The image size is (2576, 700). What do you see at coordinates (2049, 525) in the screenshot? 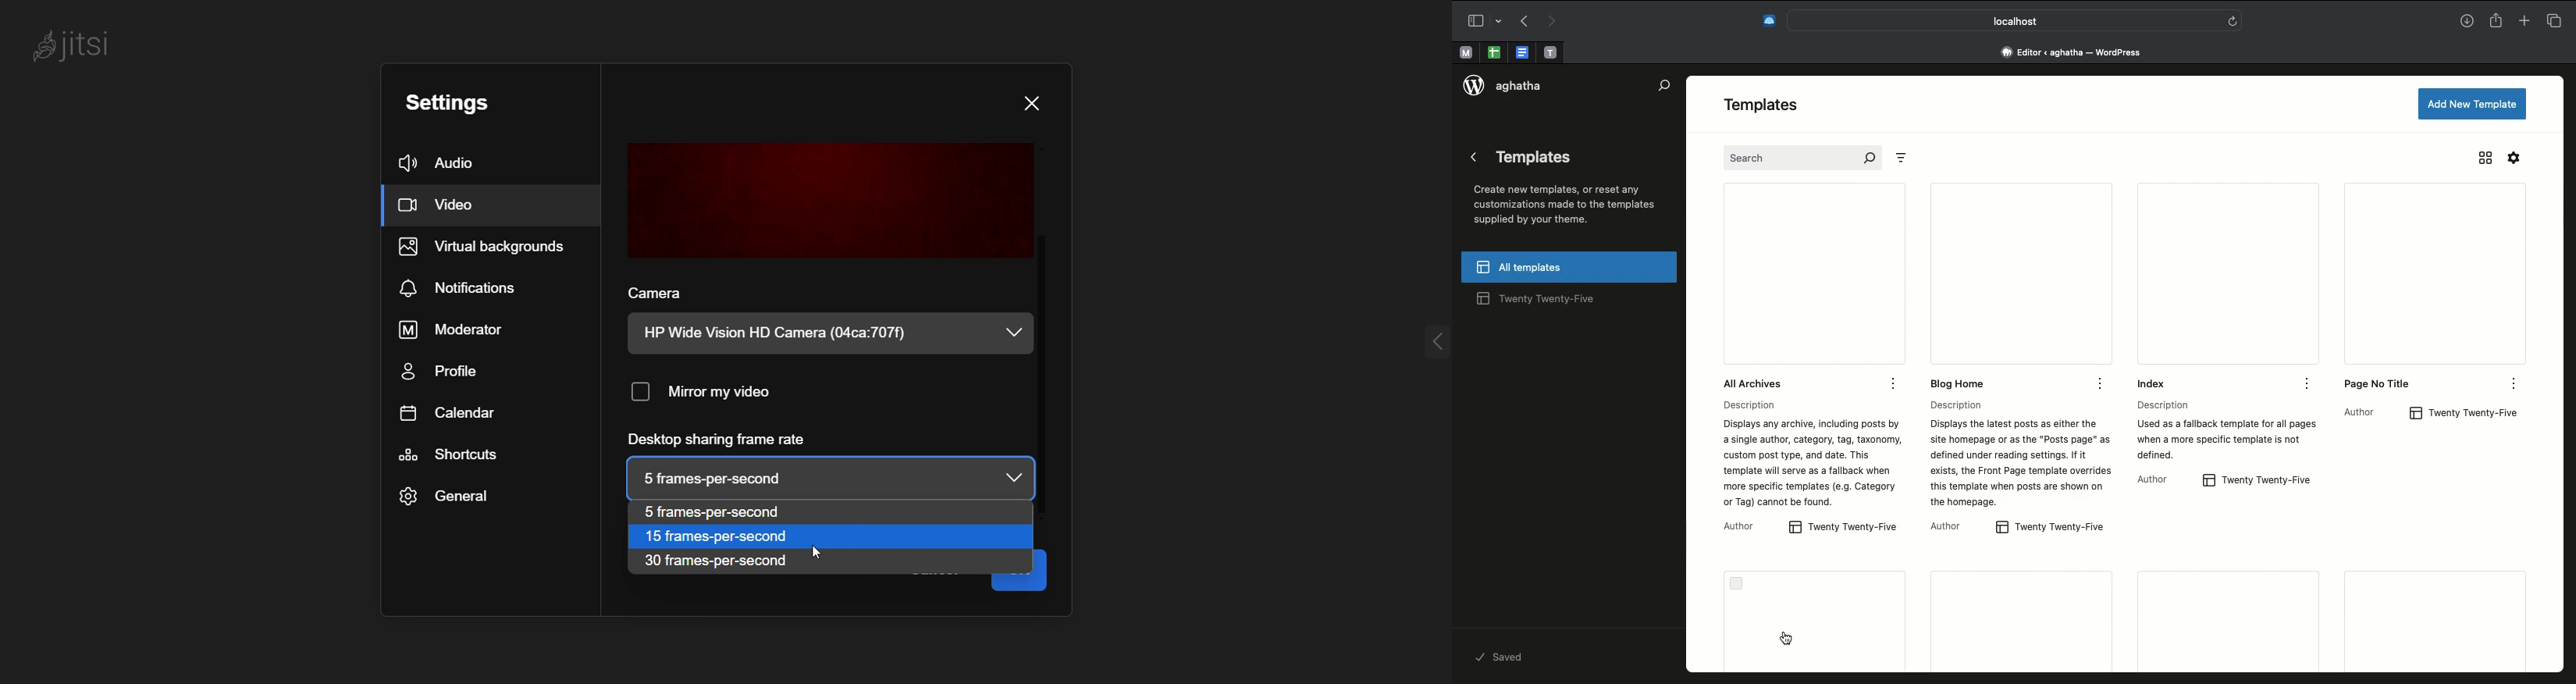
I see `twenty twenty-five` at bounding box center [2049, 525].